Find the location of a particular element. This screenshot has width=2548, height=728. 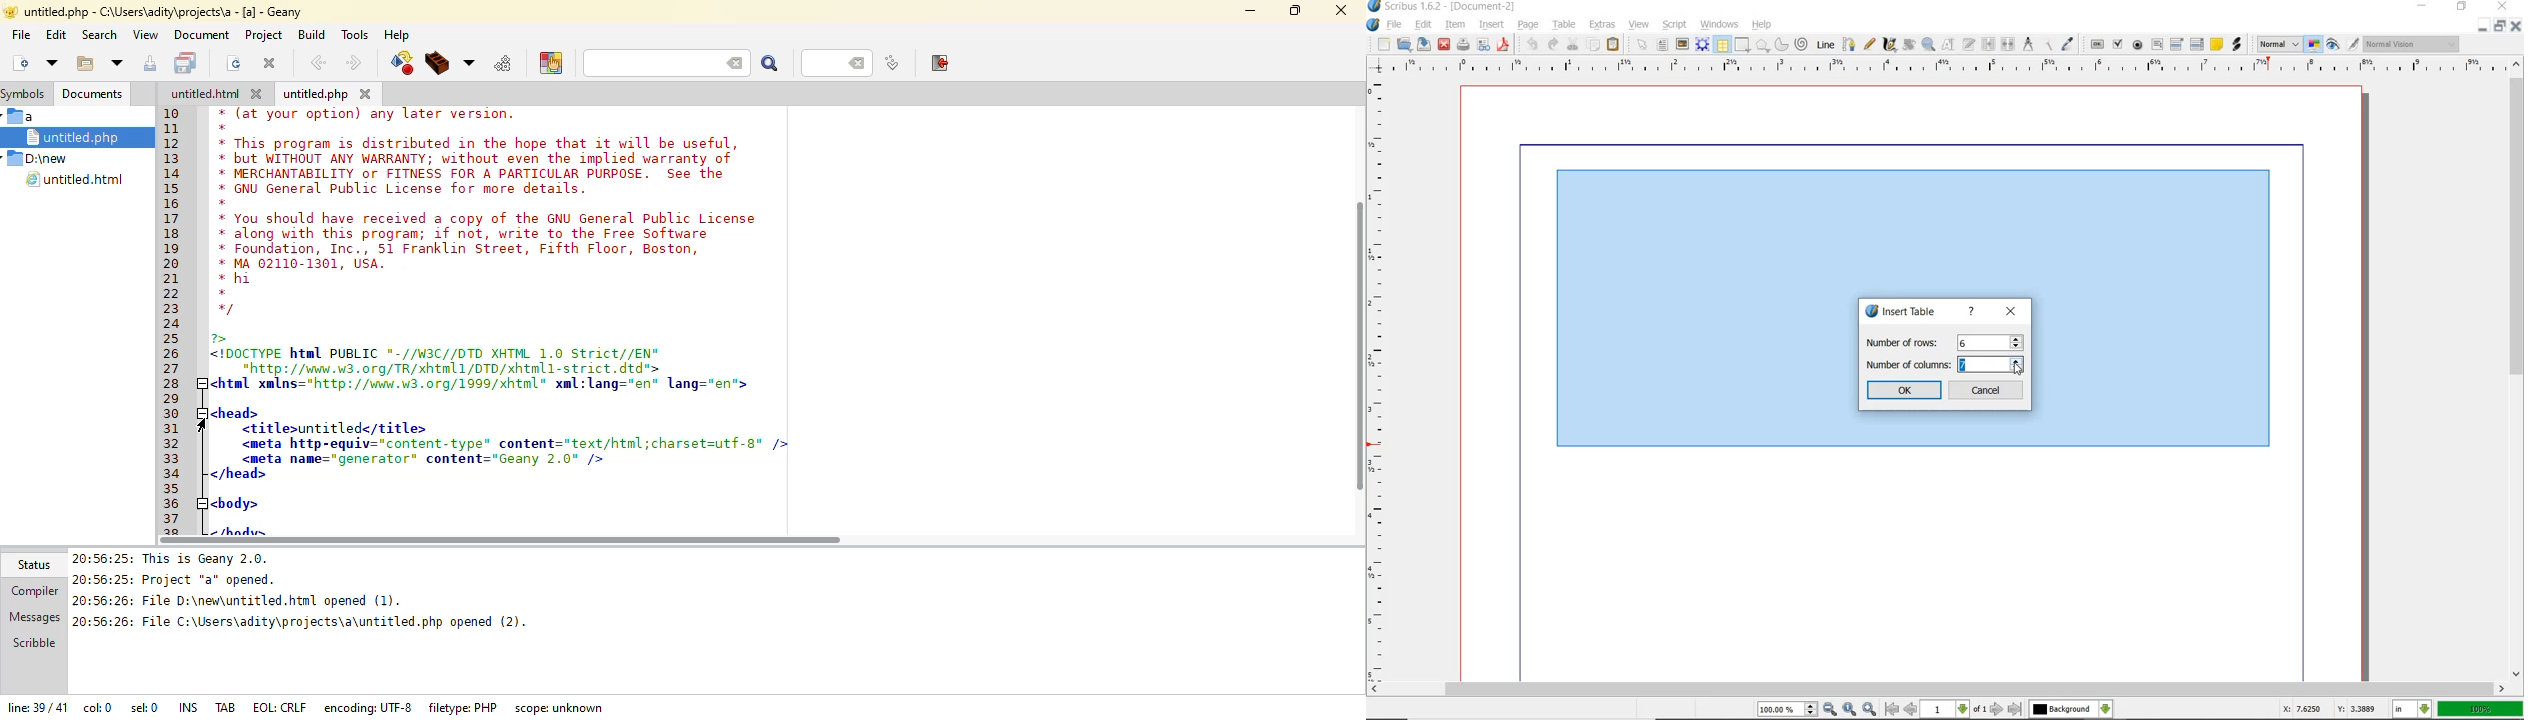

link text frame is located at coordinates (1987, 45).